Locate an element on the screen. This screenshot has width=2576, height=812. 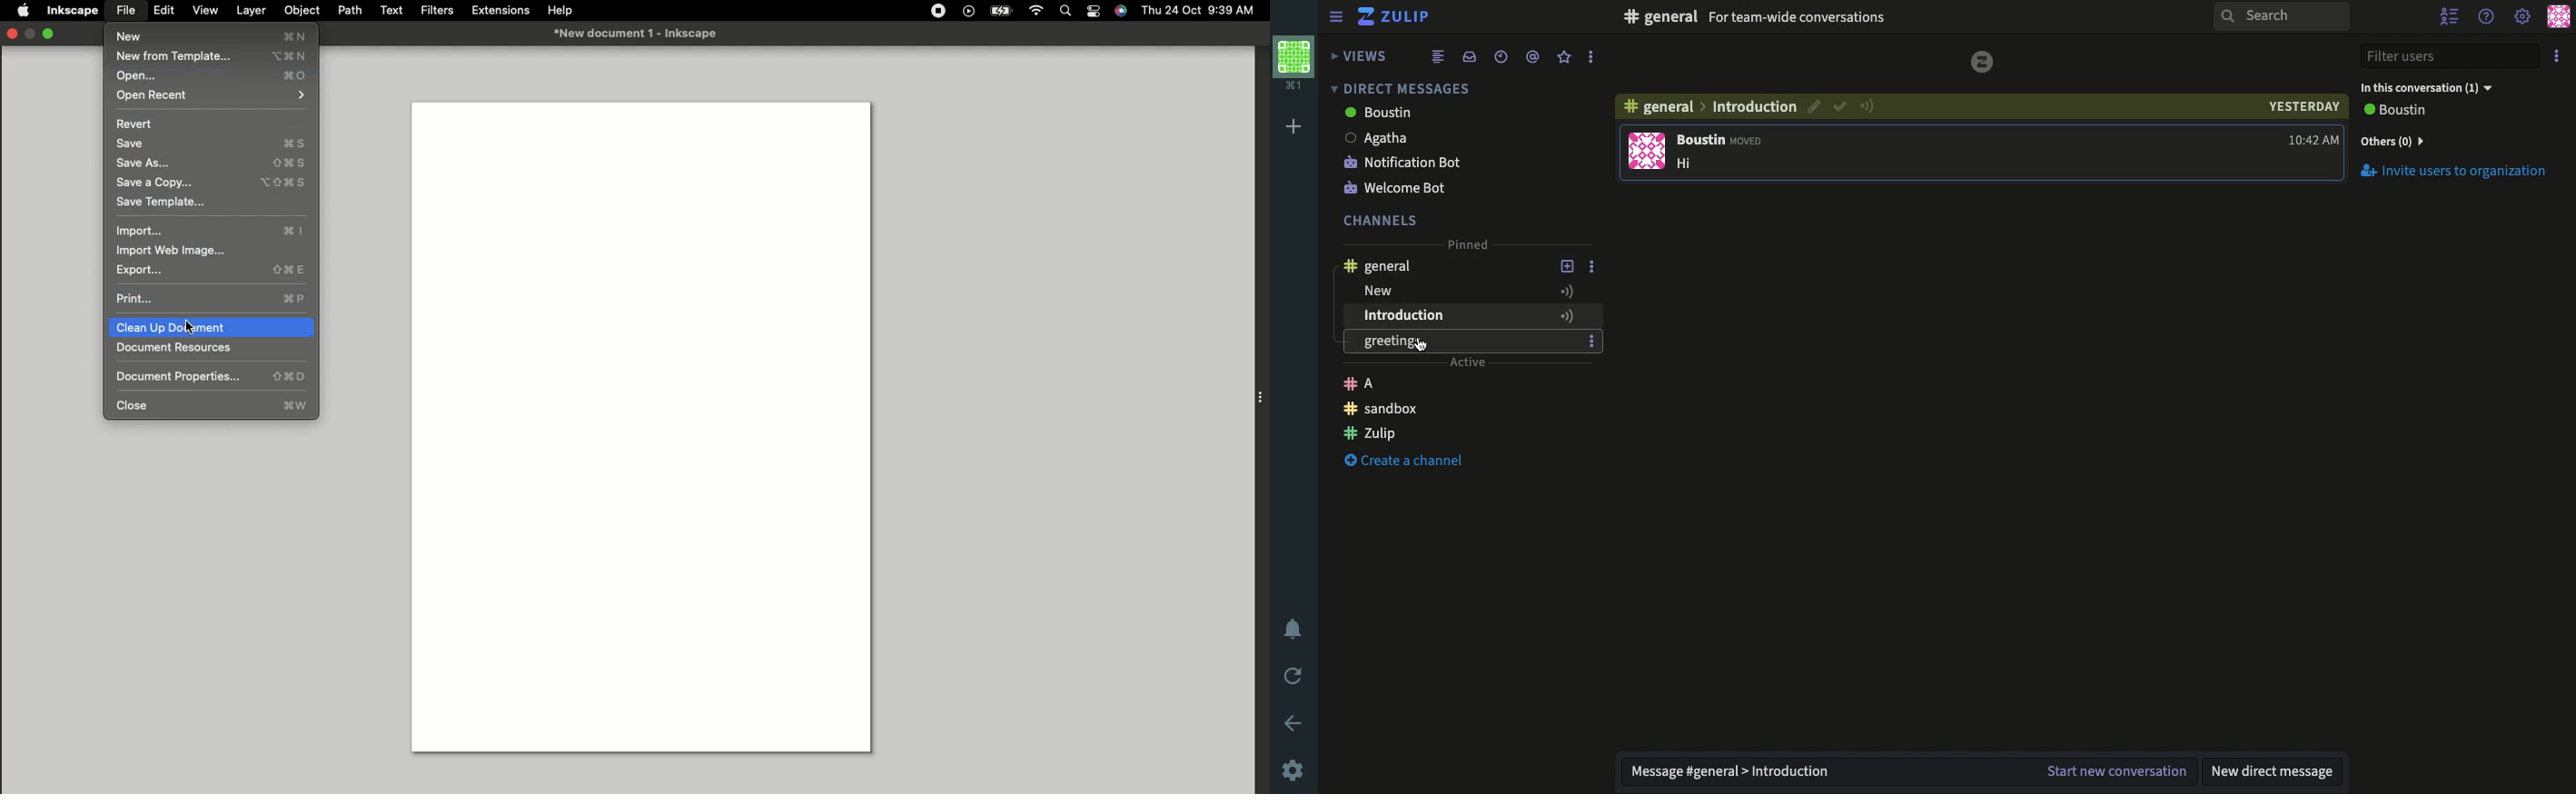
Options  is located at coordinates (2560, 53).